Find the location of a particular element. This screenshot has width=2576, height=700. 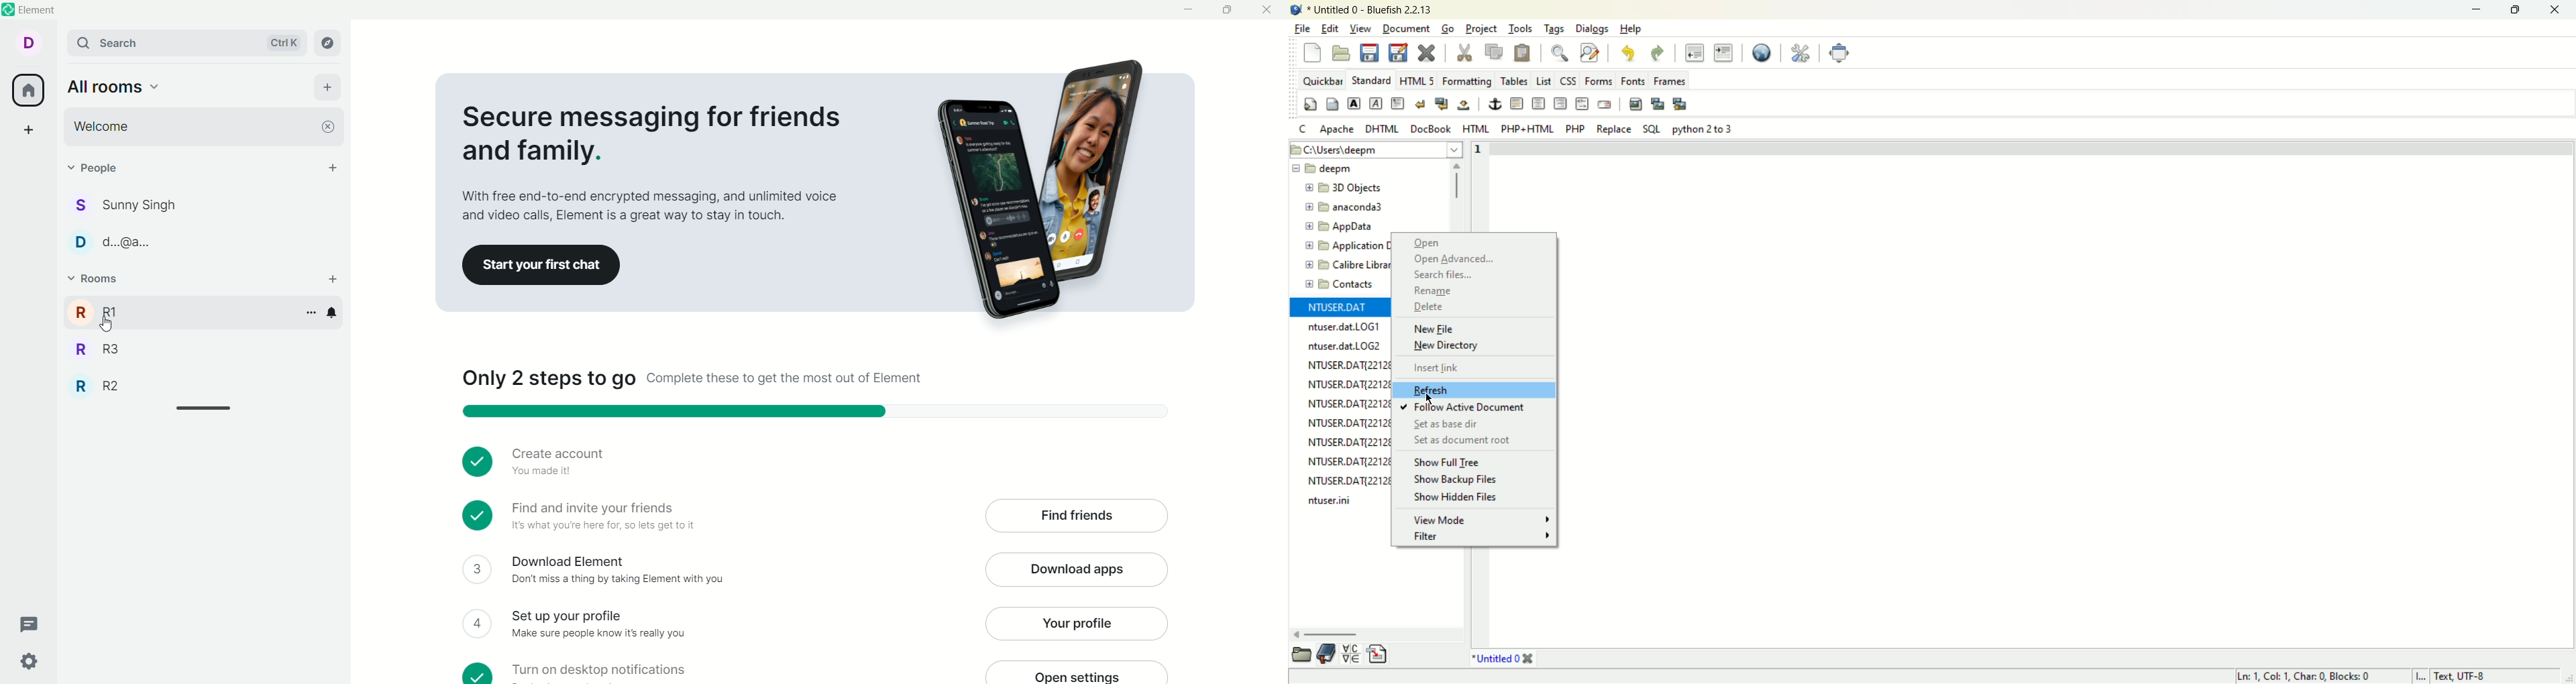

Indicates step is done is located at coordinates (477, 515).